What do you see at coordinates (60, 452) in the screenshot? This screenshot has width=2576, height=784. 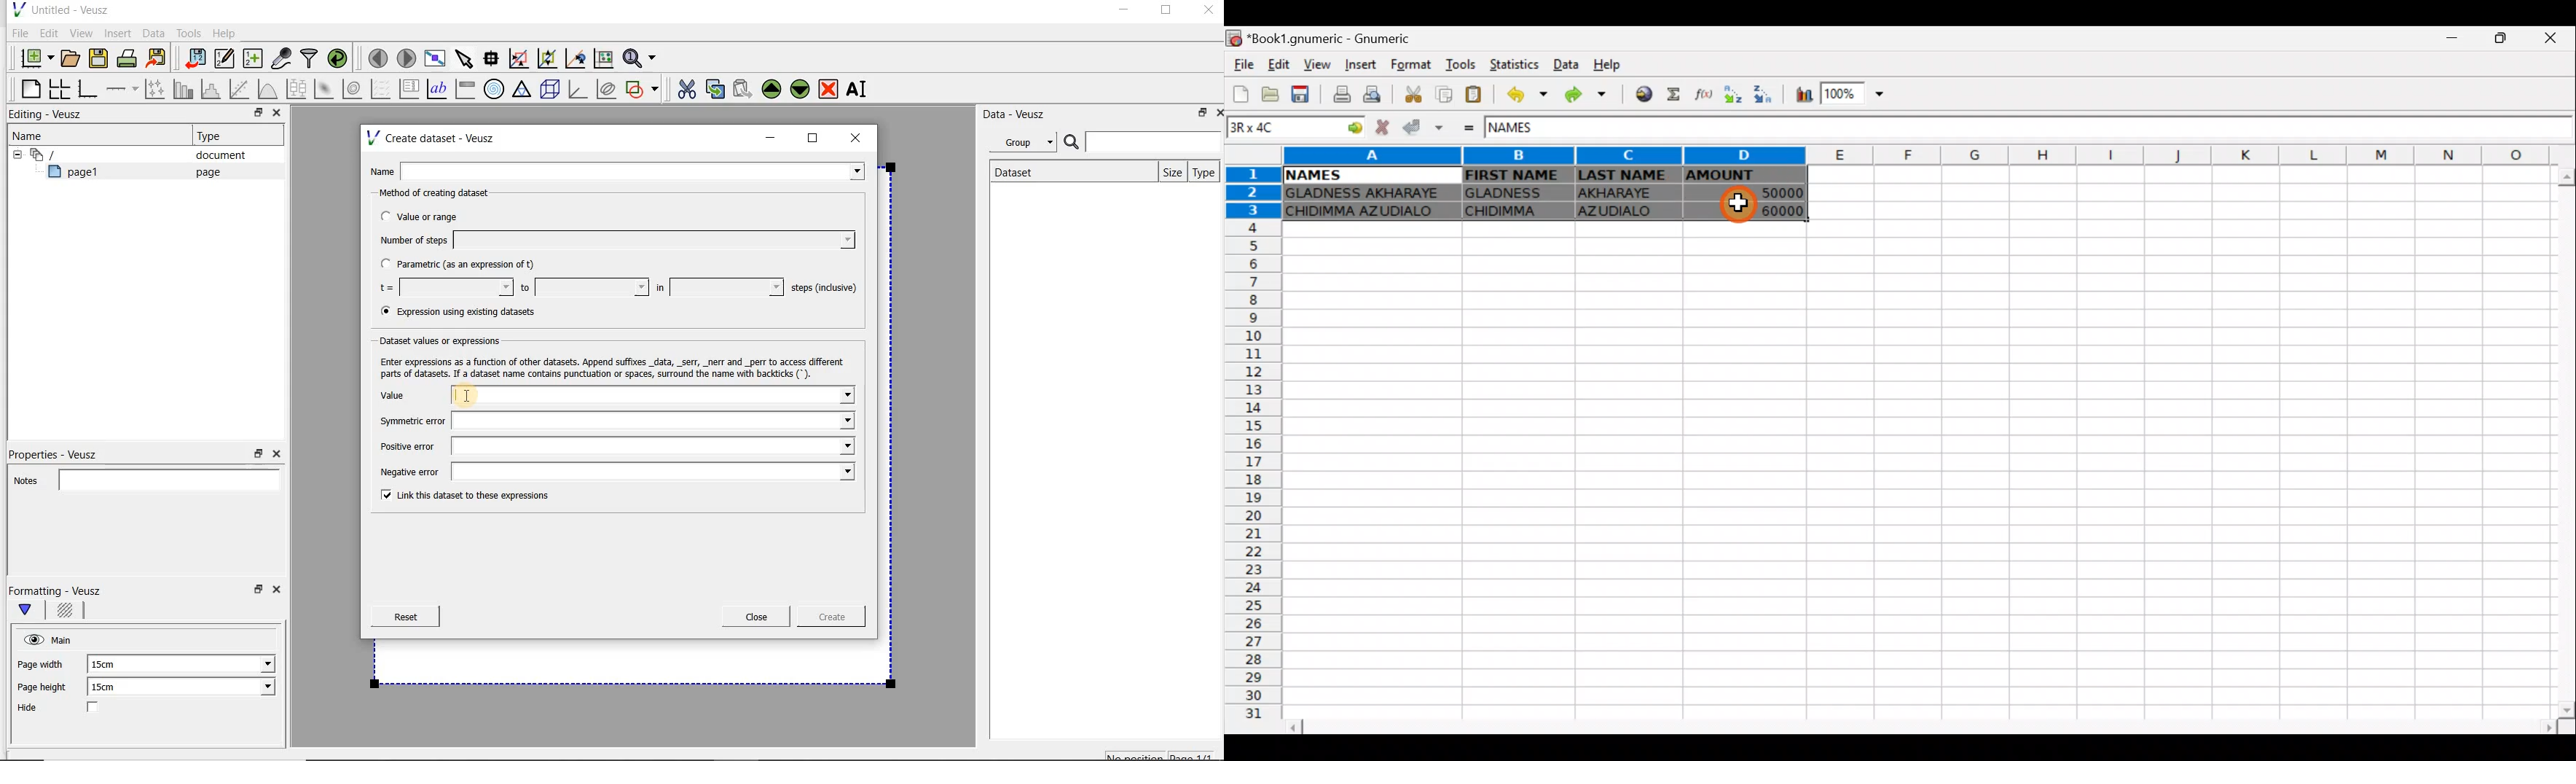 I see `Properties - Veusz` at bounding box center [60, 452].